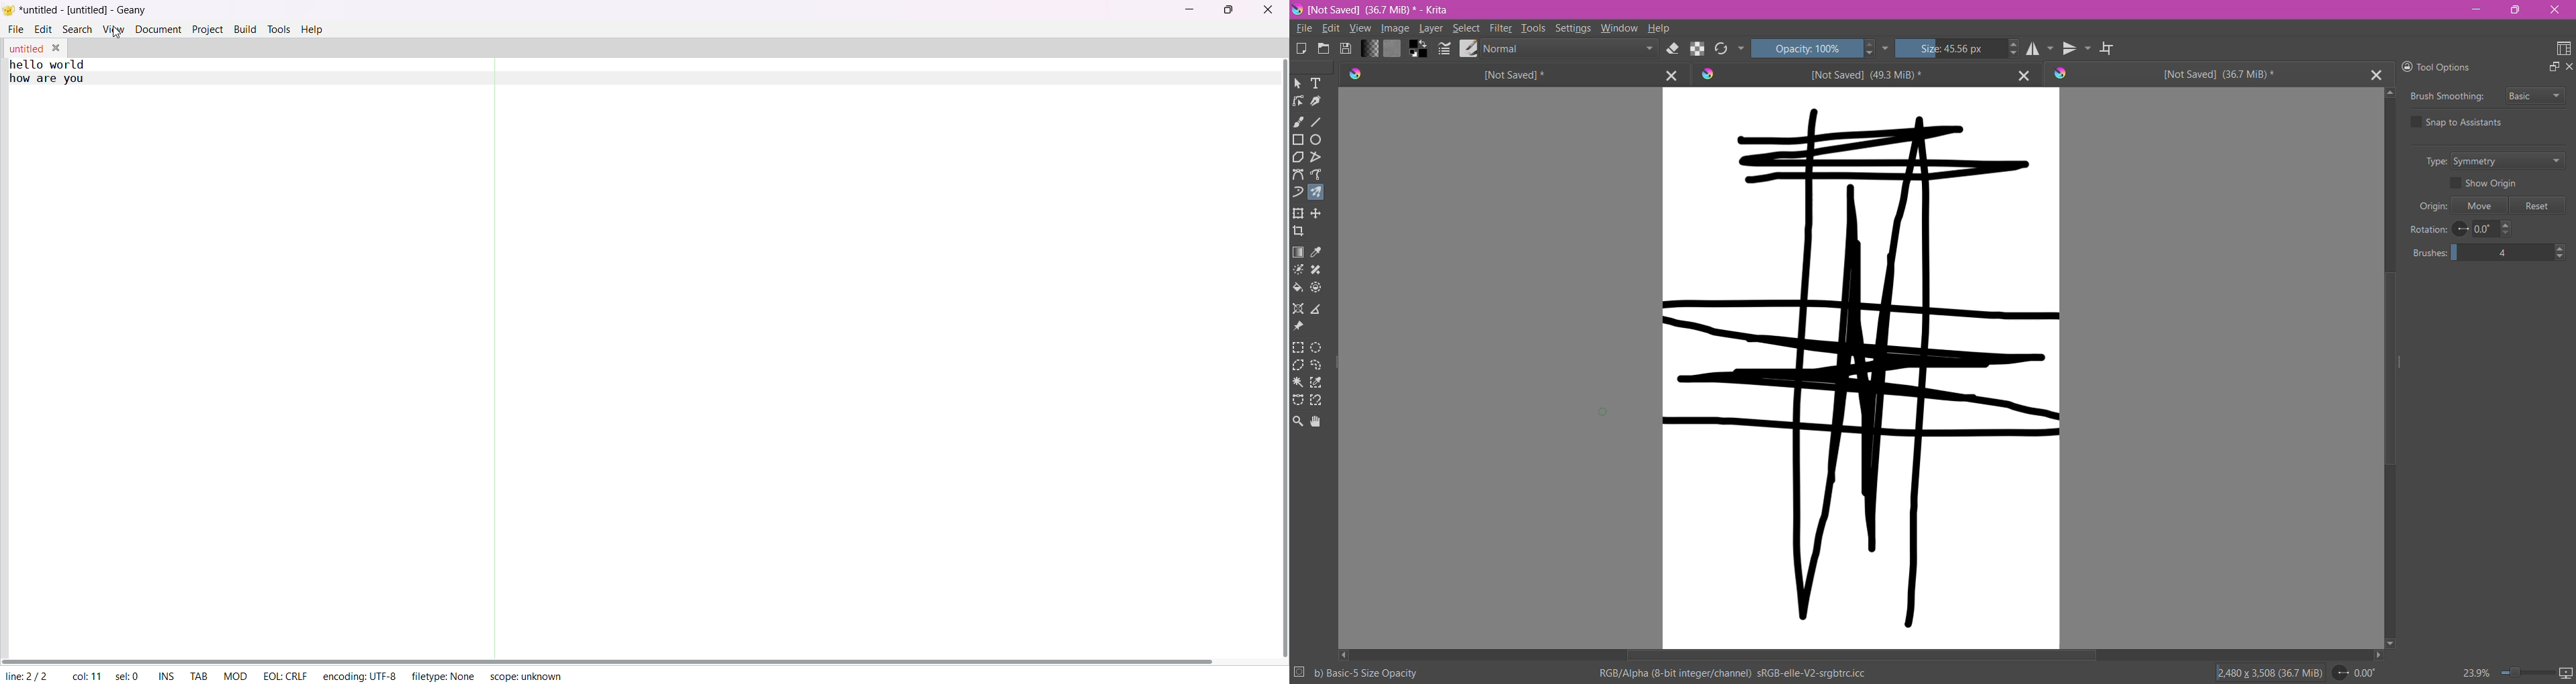 Image resolution: width=2576 pixels, height=700 pixels. Describe the element at coordinates (1444, 50) in the screenshot. I see `Edit Bursh Settings` at that location.